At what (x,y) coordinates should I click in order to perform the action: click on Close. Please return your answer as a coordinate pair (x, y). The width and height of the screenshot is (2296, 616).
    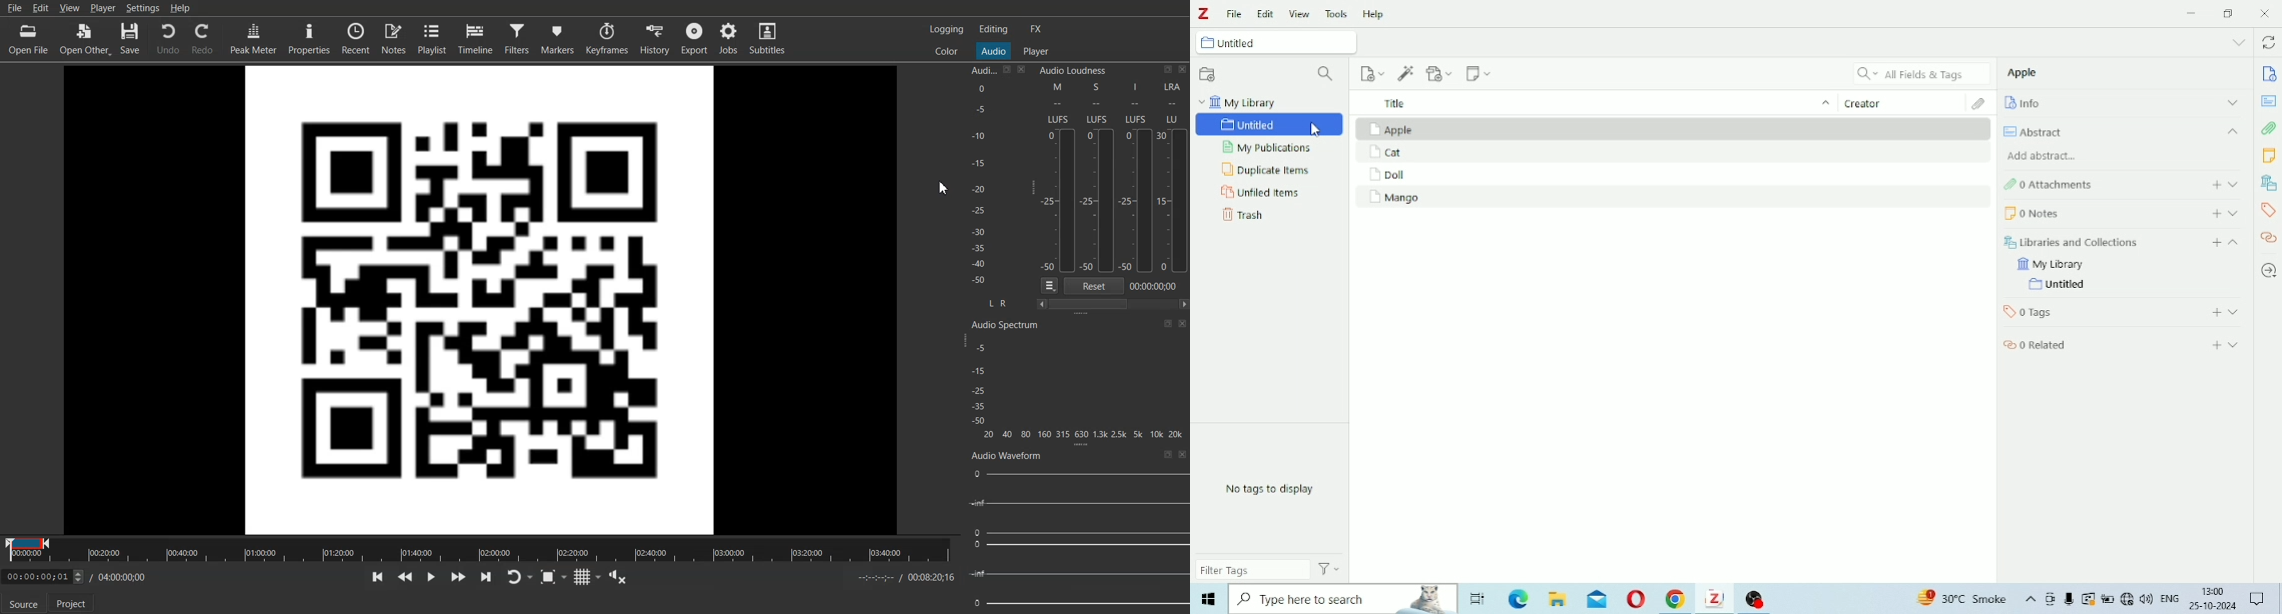
    Looking at the image, I should click on (1022, 69).